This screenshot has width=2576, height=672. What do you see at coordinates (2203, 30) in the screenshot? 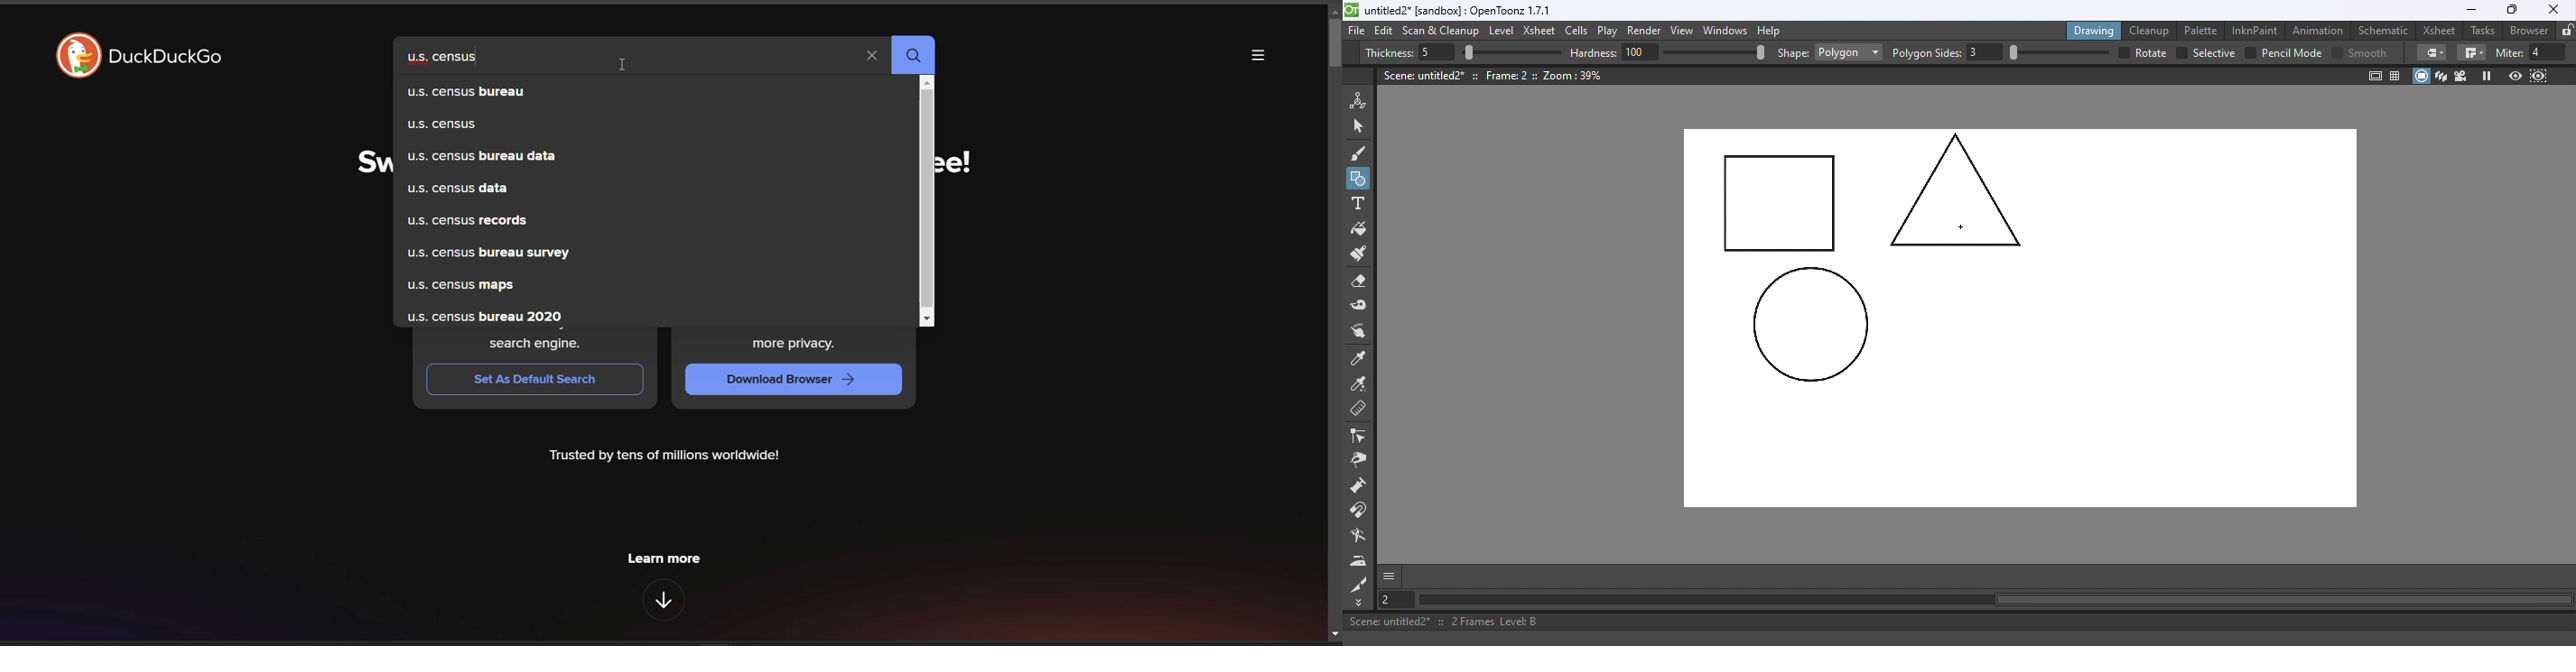
I see `Palette` at bounding box center [2203, 30].